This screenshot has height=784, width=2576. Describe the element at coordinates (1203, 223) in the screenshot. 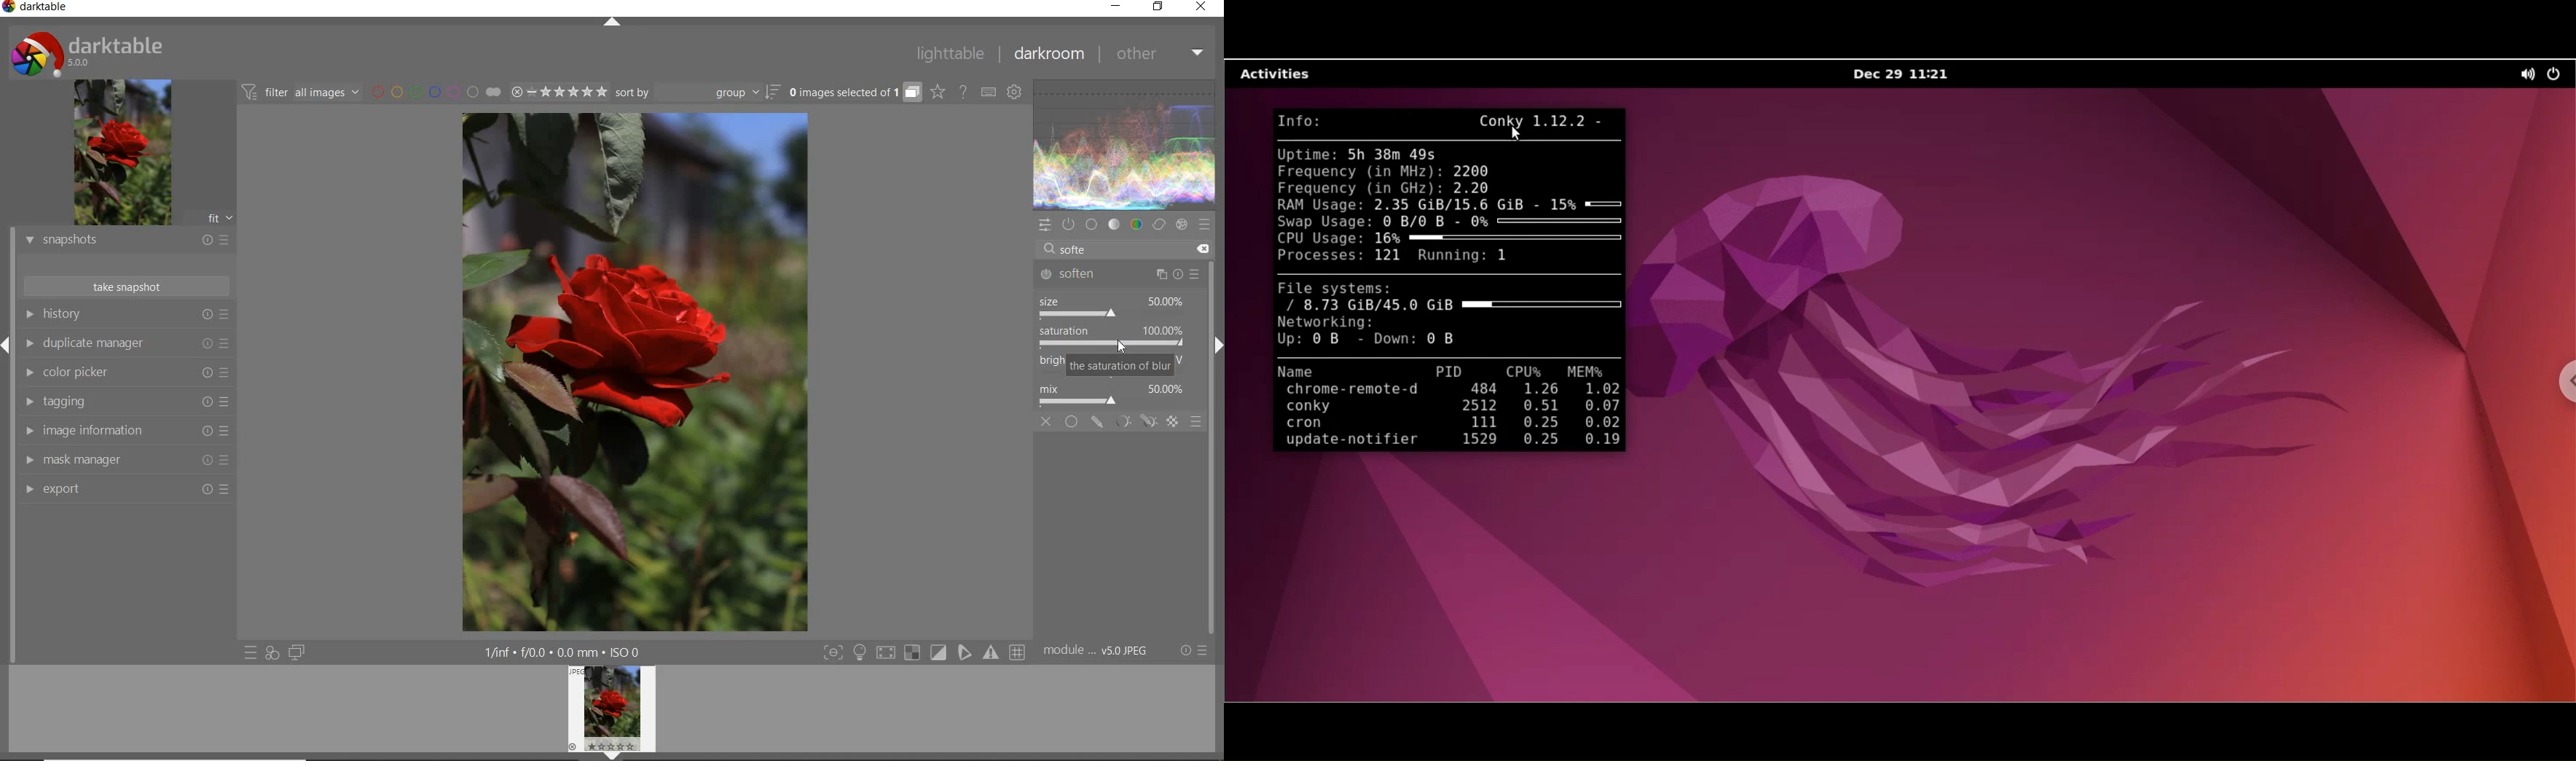

I see `presets` at that location.